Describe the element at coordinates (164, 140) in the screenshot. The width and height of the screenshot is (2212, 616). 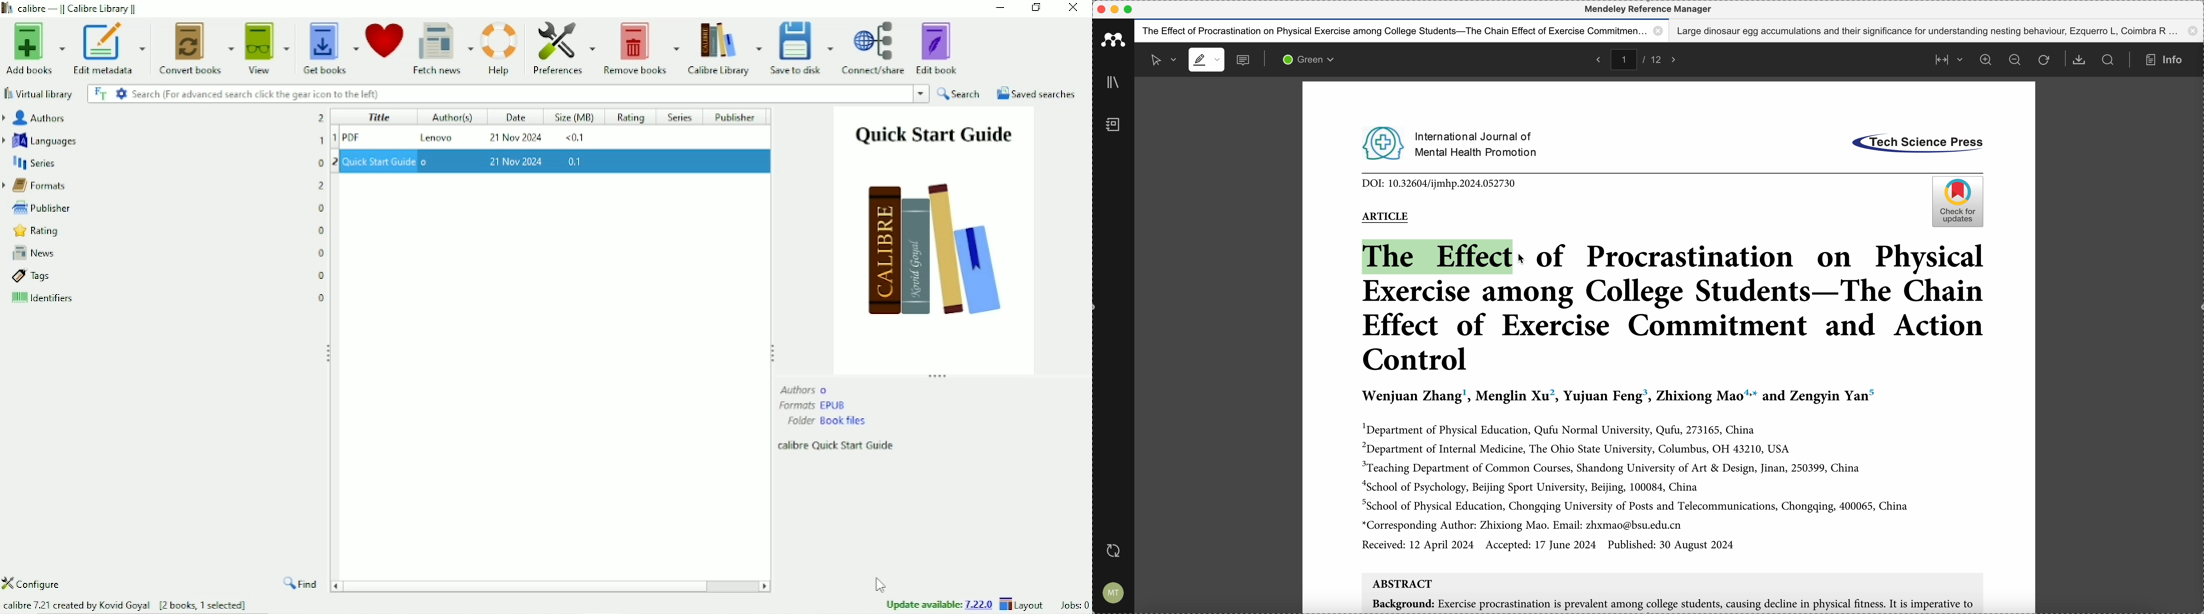
I see `Languages` at that location.